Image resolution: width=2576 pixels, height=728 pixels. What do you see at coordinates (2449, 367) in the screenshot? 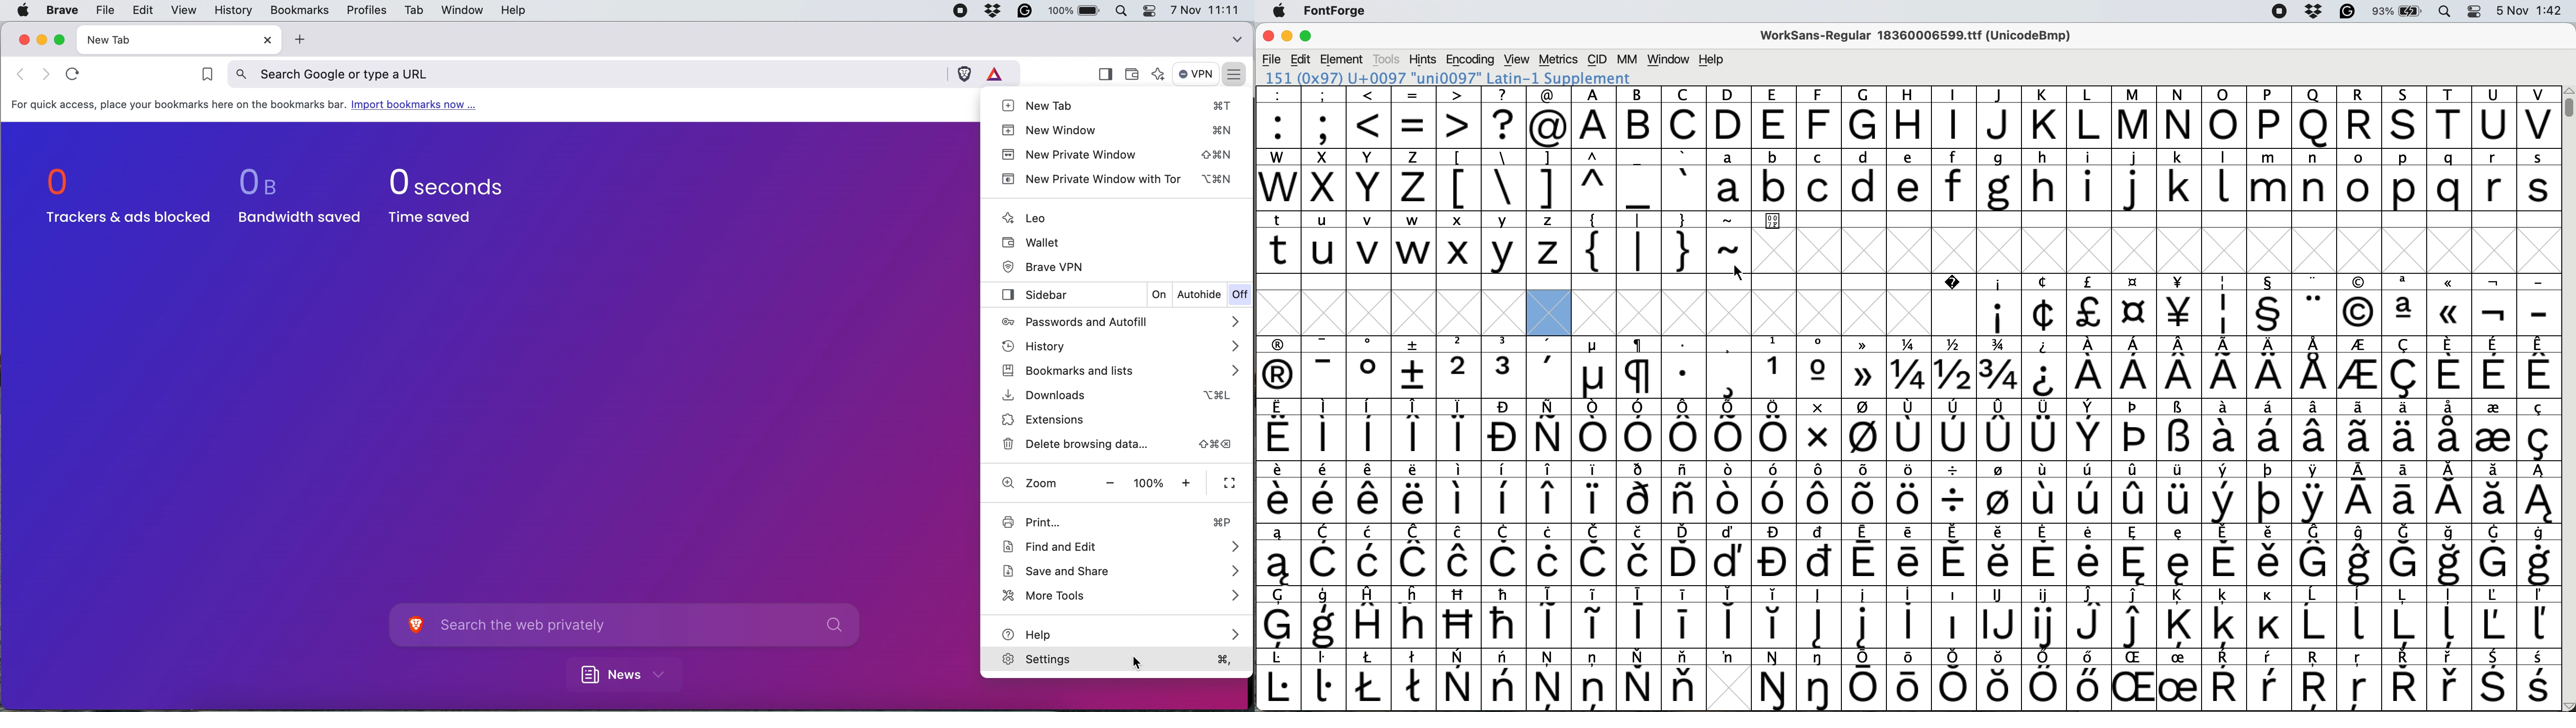
I see `symbol` at bounding box center [2449, 367].